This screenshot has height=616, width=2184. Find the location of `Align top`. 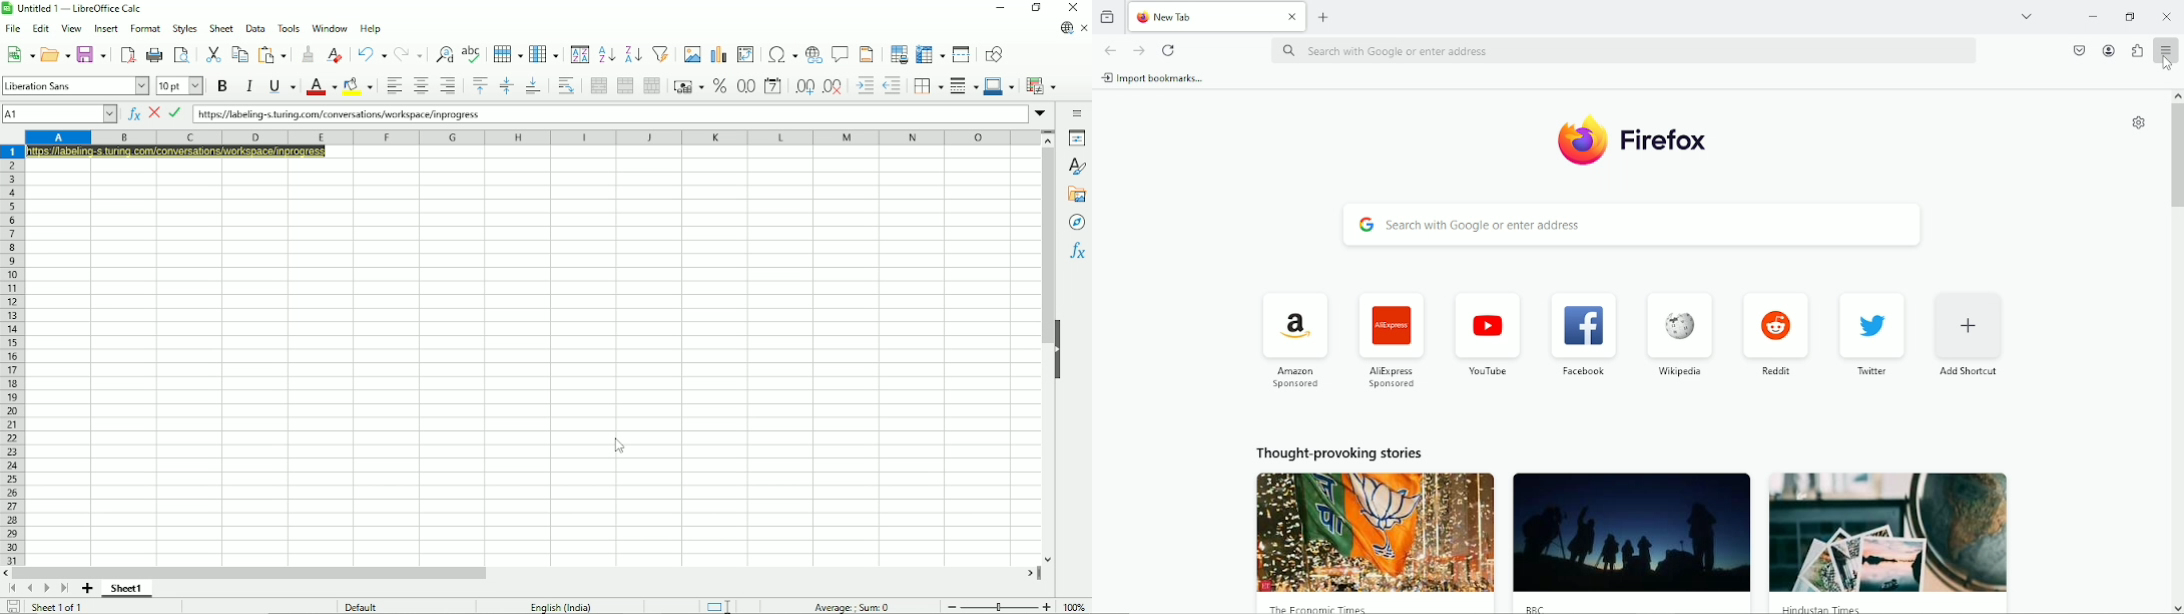

Align top is located at coordinates (479, 84).